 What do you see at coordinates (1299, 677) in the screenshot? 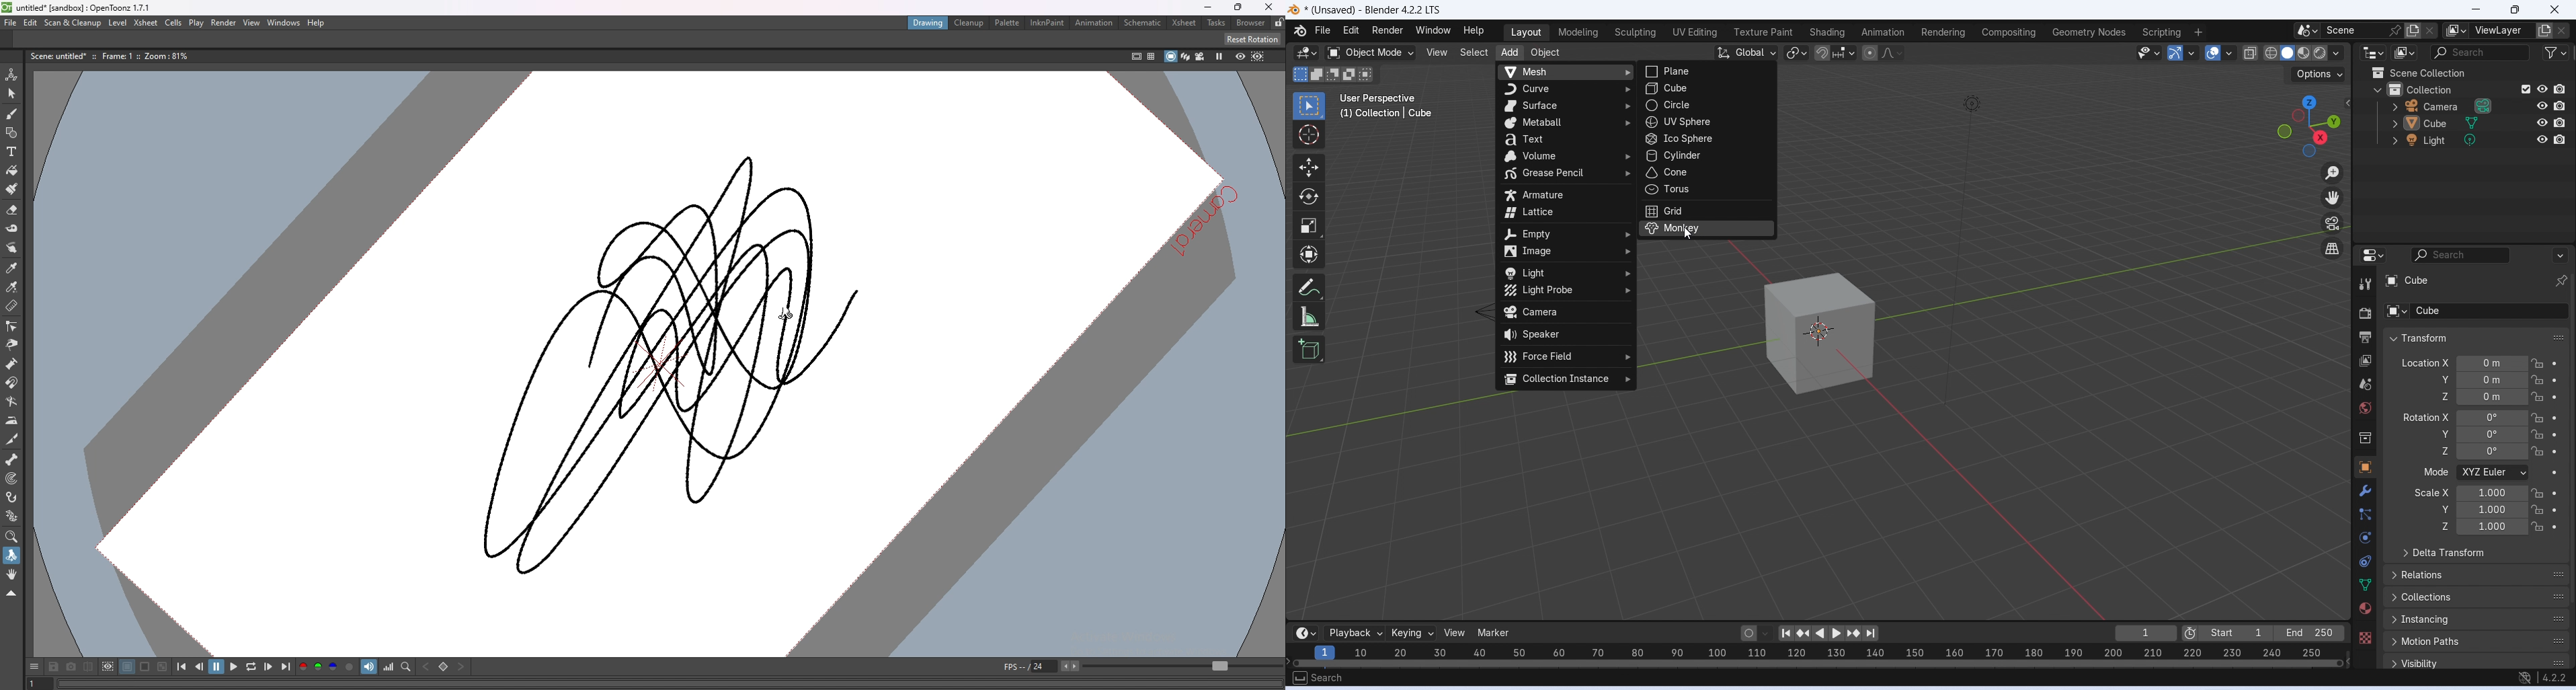
I see `press space bar to search` at bounding box center [1299, 677].